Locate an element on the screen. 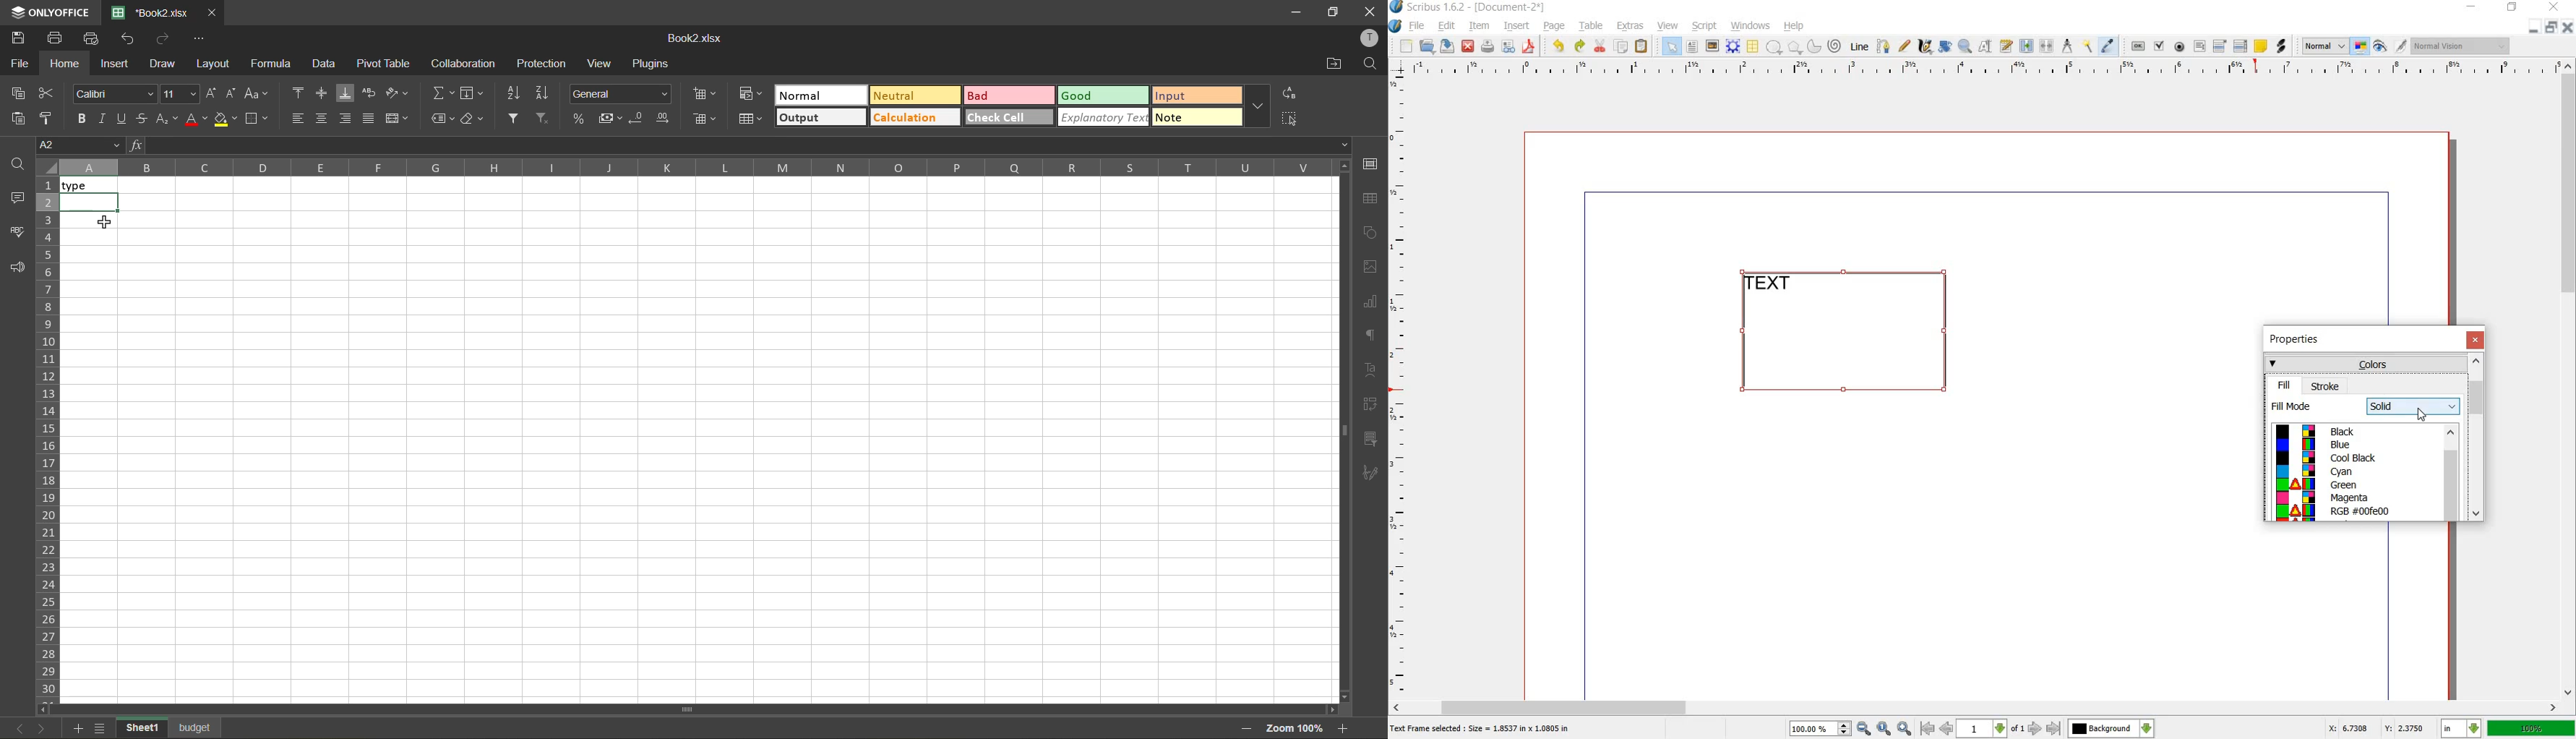 The height and width of the screenshot is (756, 2576). input is located at coordinates (1193, 95).